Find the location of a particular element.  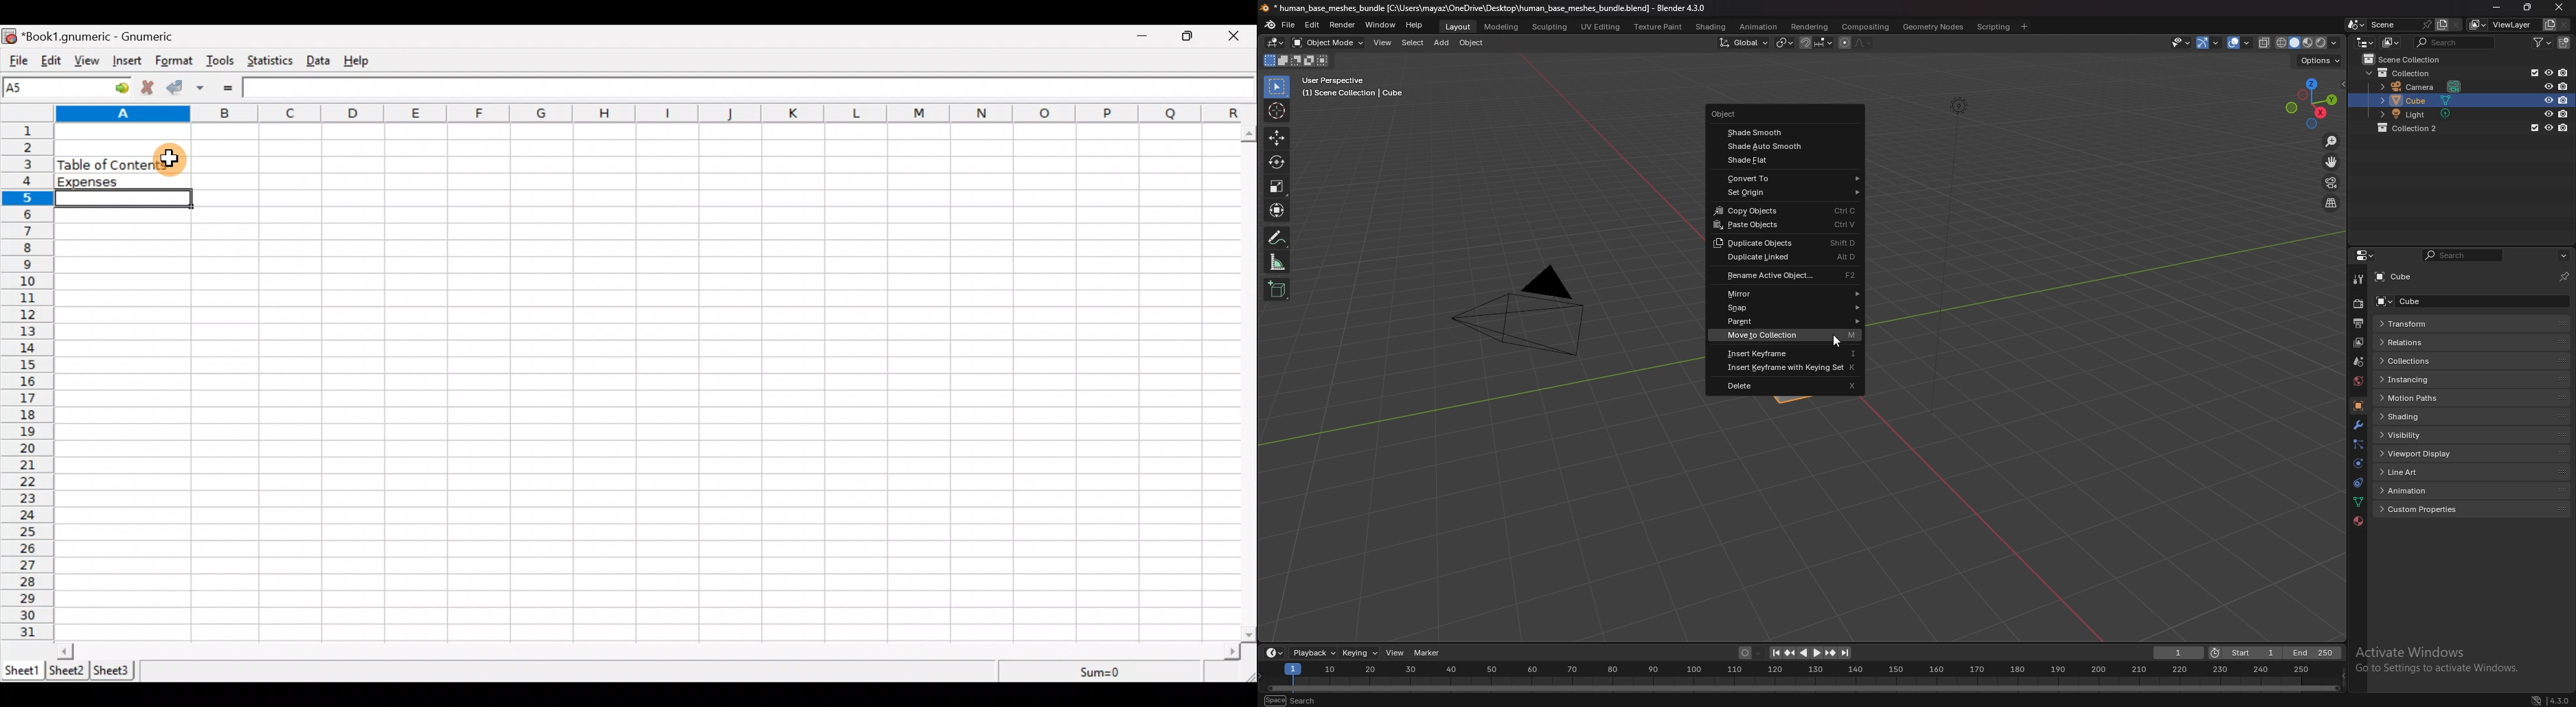

jump to endpoint is located at coordinates (1775, 653).